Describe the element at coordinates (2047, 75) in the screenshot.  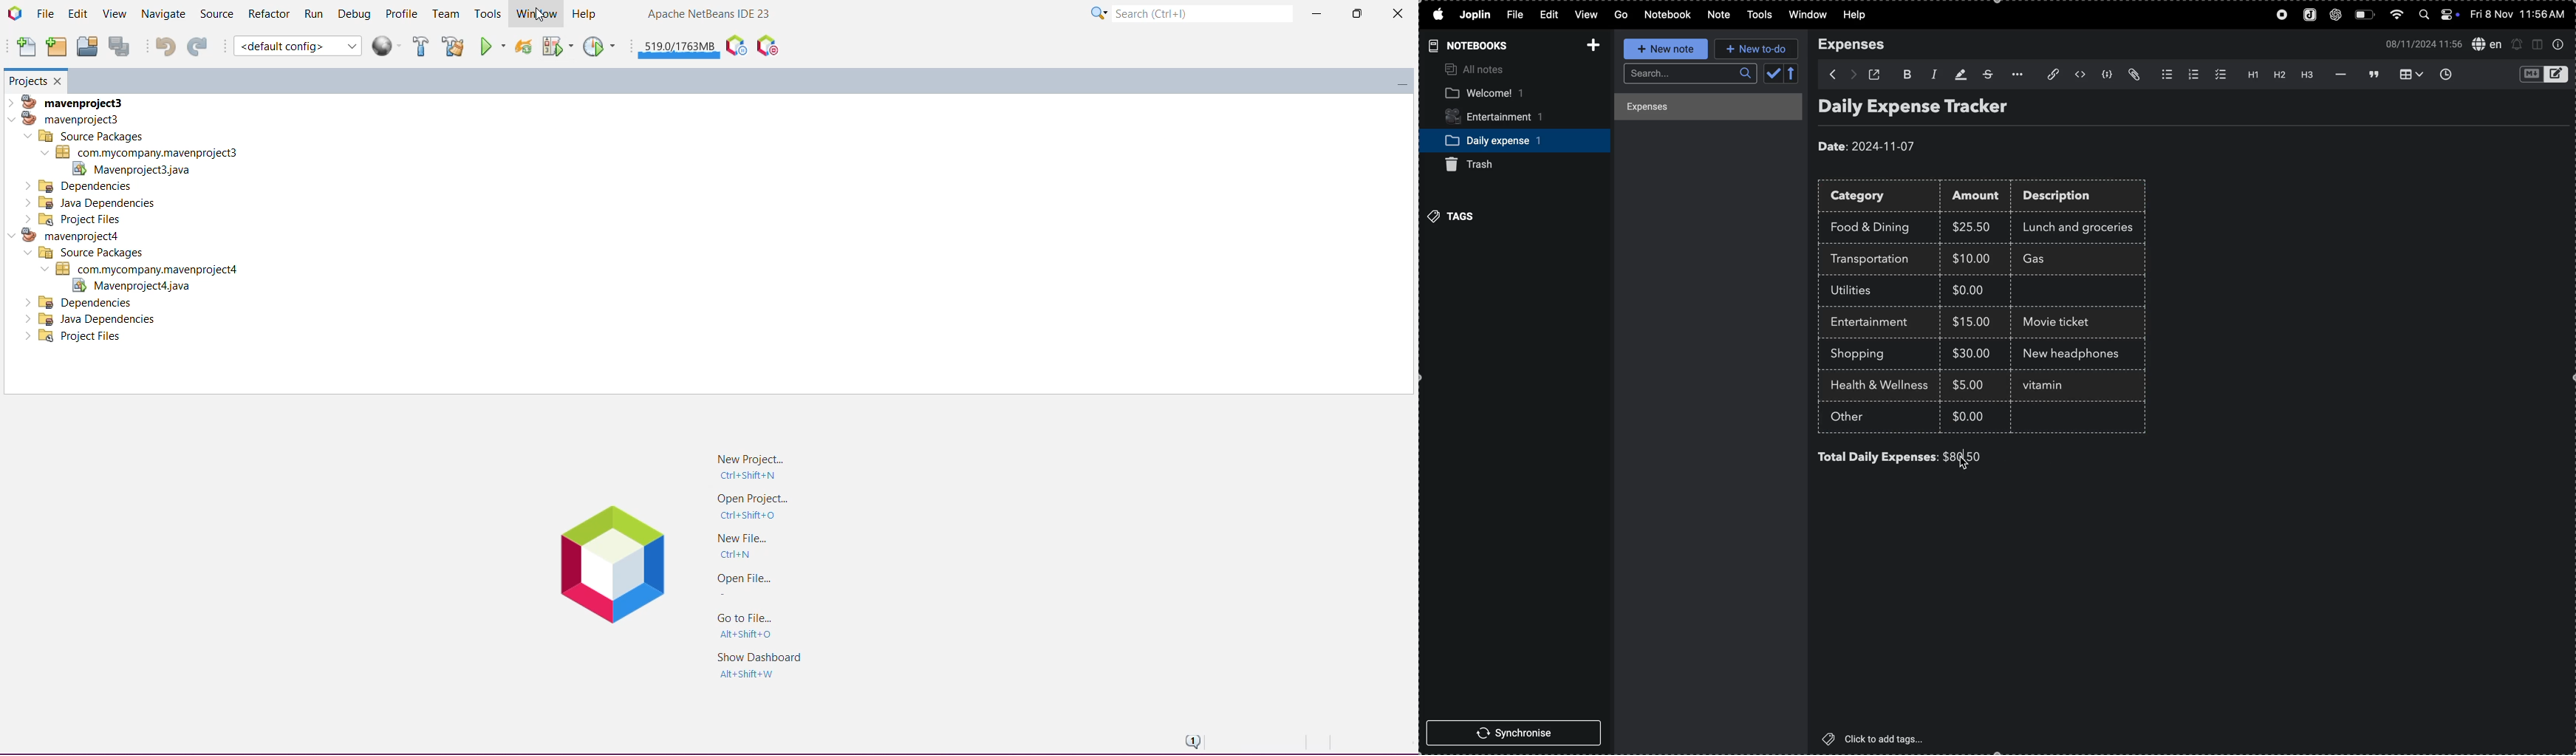
I see `attach file` at that location.